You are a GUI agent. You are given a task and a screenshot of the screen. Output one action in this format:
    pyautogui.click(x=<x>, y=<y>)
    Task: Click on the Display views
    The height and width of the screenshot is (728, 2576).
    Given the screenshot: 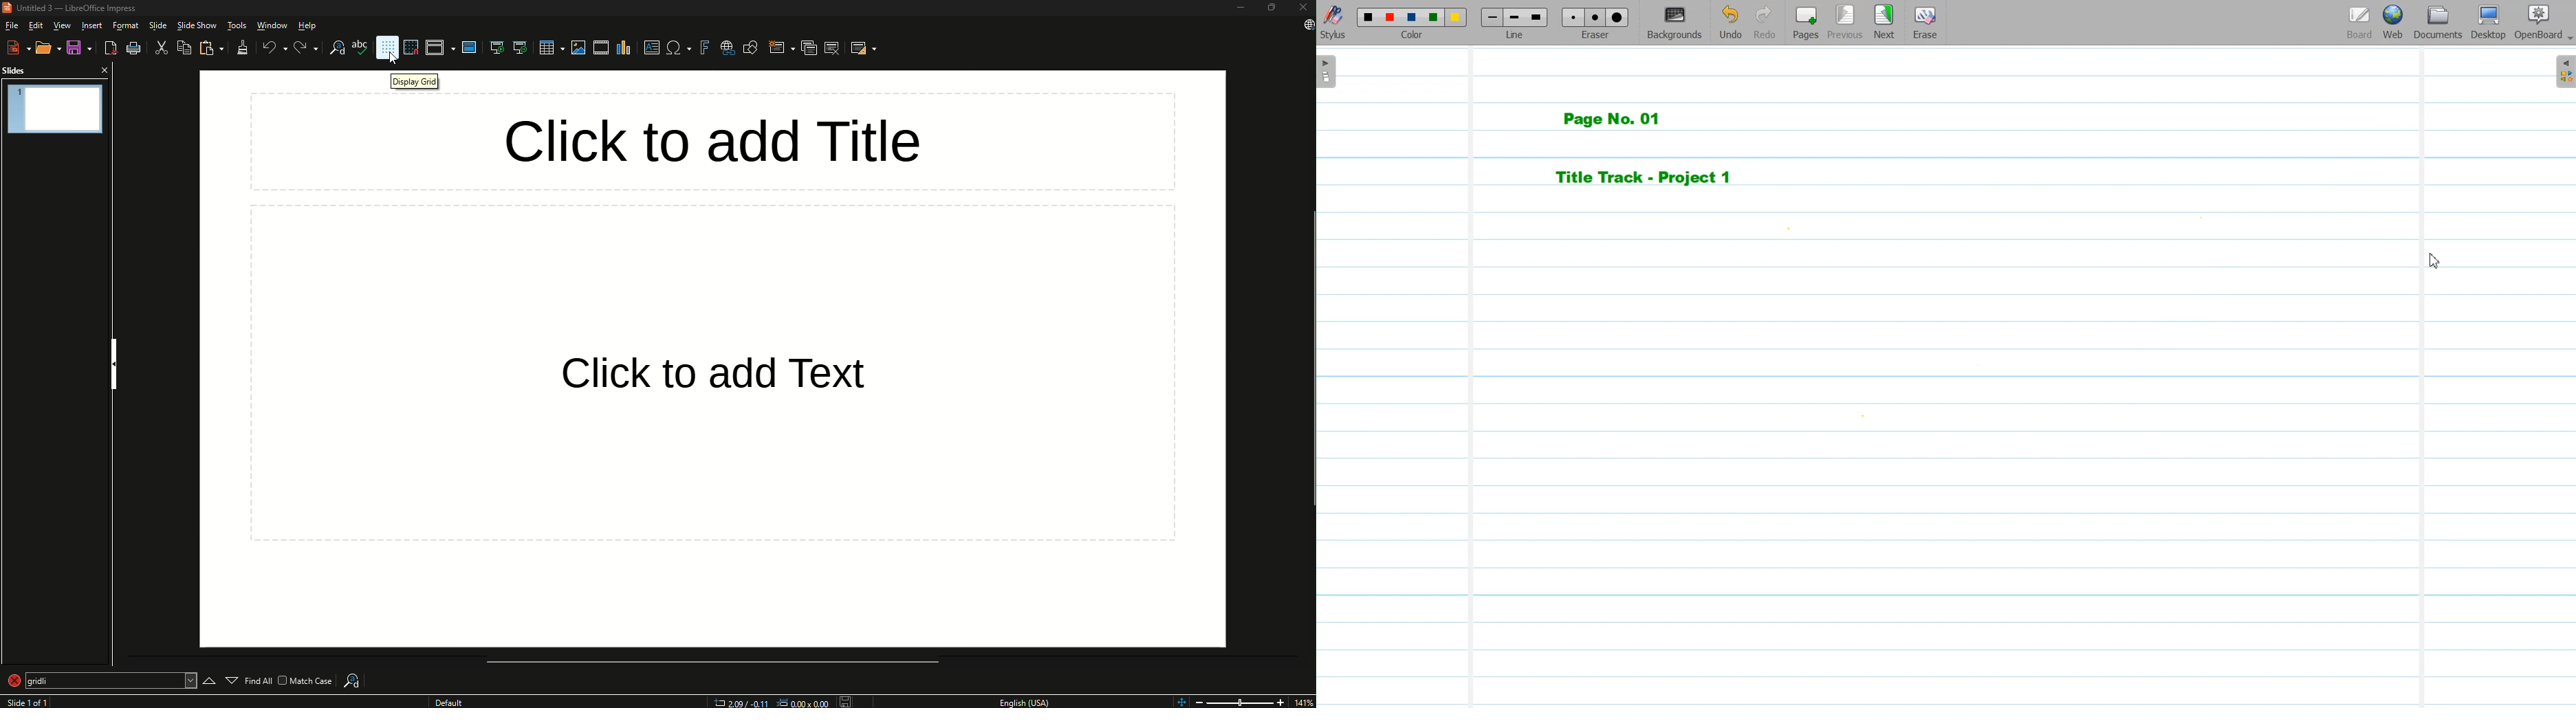 What is the action you would take?
    pyautogui.click(x=440, y=47)
    